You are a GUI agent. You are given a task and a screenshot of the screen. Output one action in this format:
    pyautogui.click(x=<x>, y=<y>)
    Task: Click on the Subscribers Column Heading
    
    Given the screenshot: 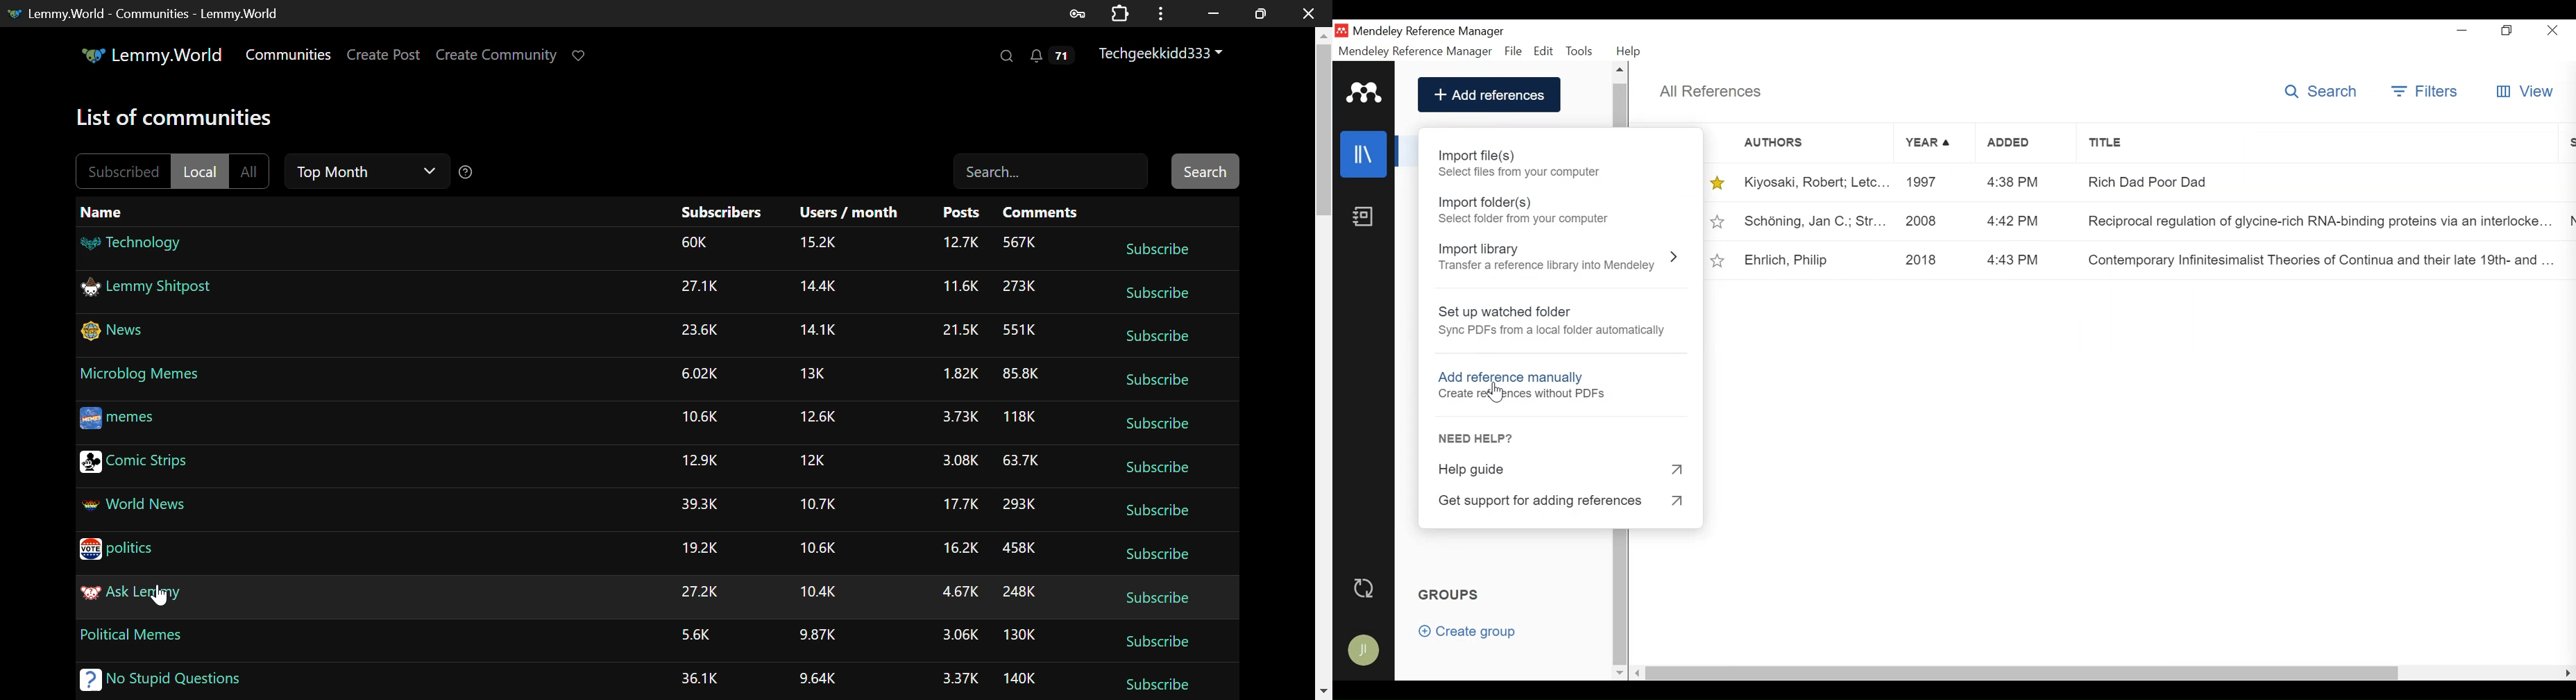 What is the action you would take?
    pyautogui.click(x=730, y=209)
    